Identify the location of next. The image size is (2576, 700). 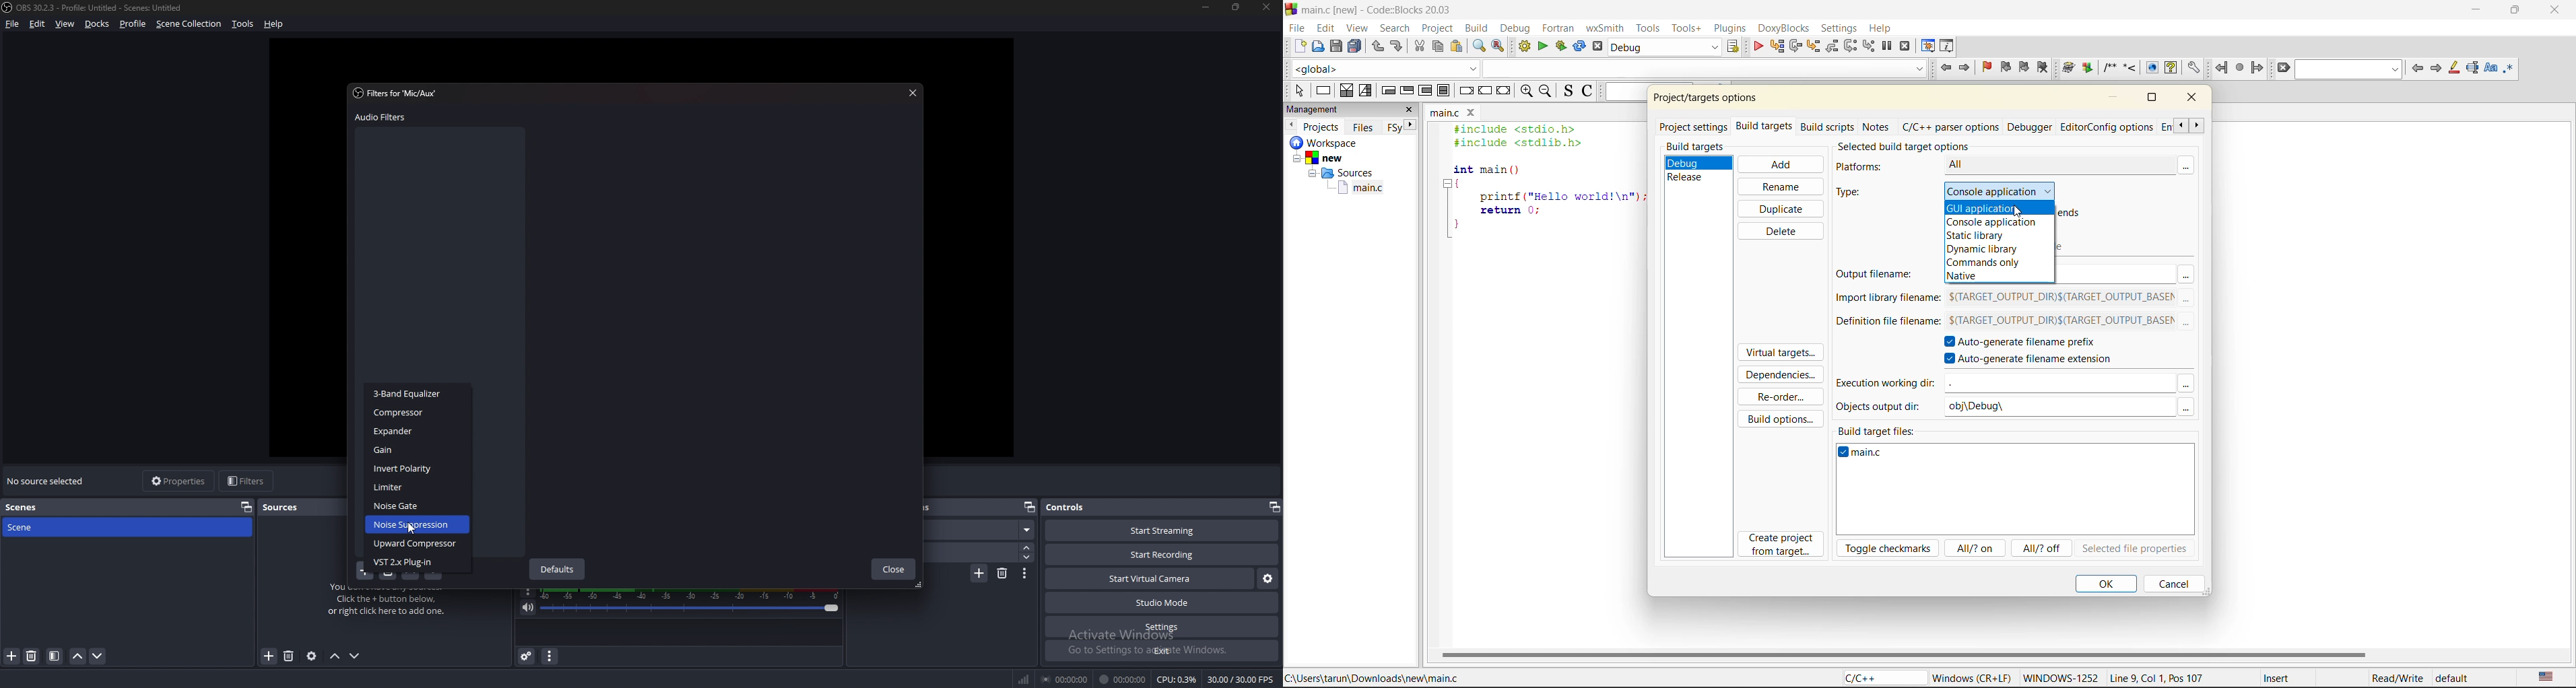
(2435, 70).